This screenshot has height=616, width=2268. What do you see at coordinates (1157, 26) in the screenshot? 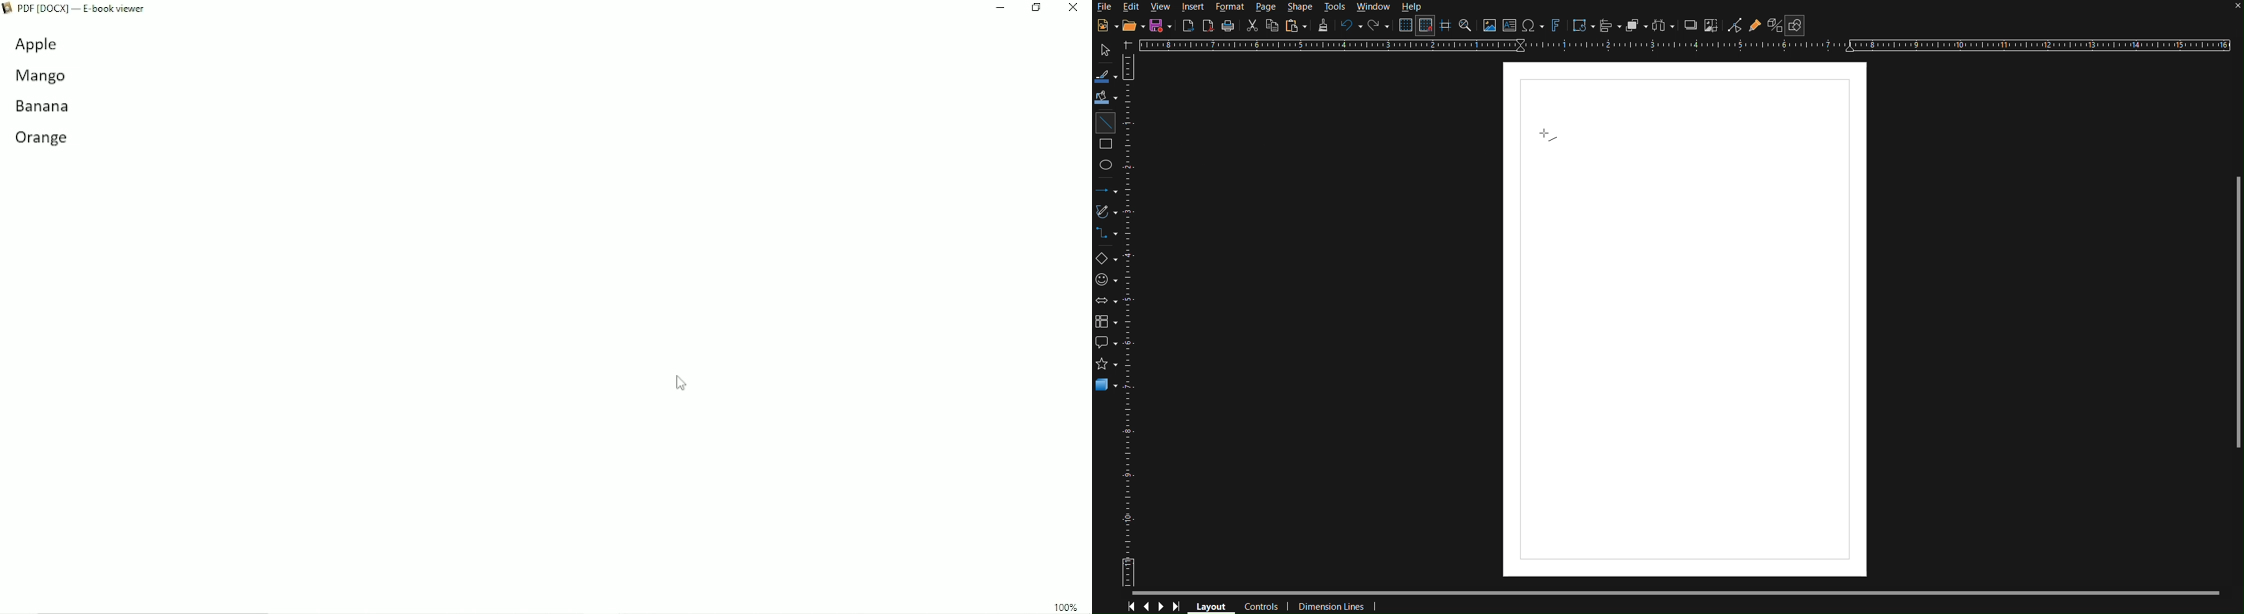
I see `Save` at bounding box center [1157, 26].